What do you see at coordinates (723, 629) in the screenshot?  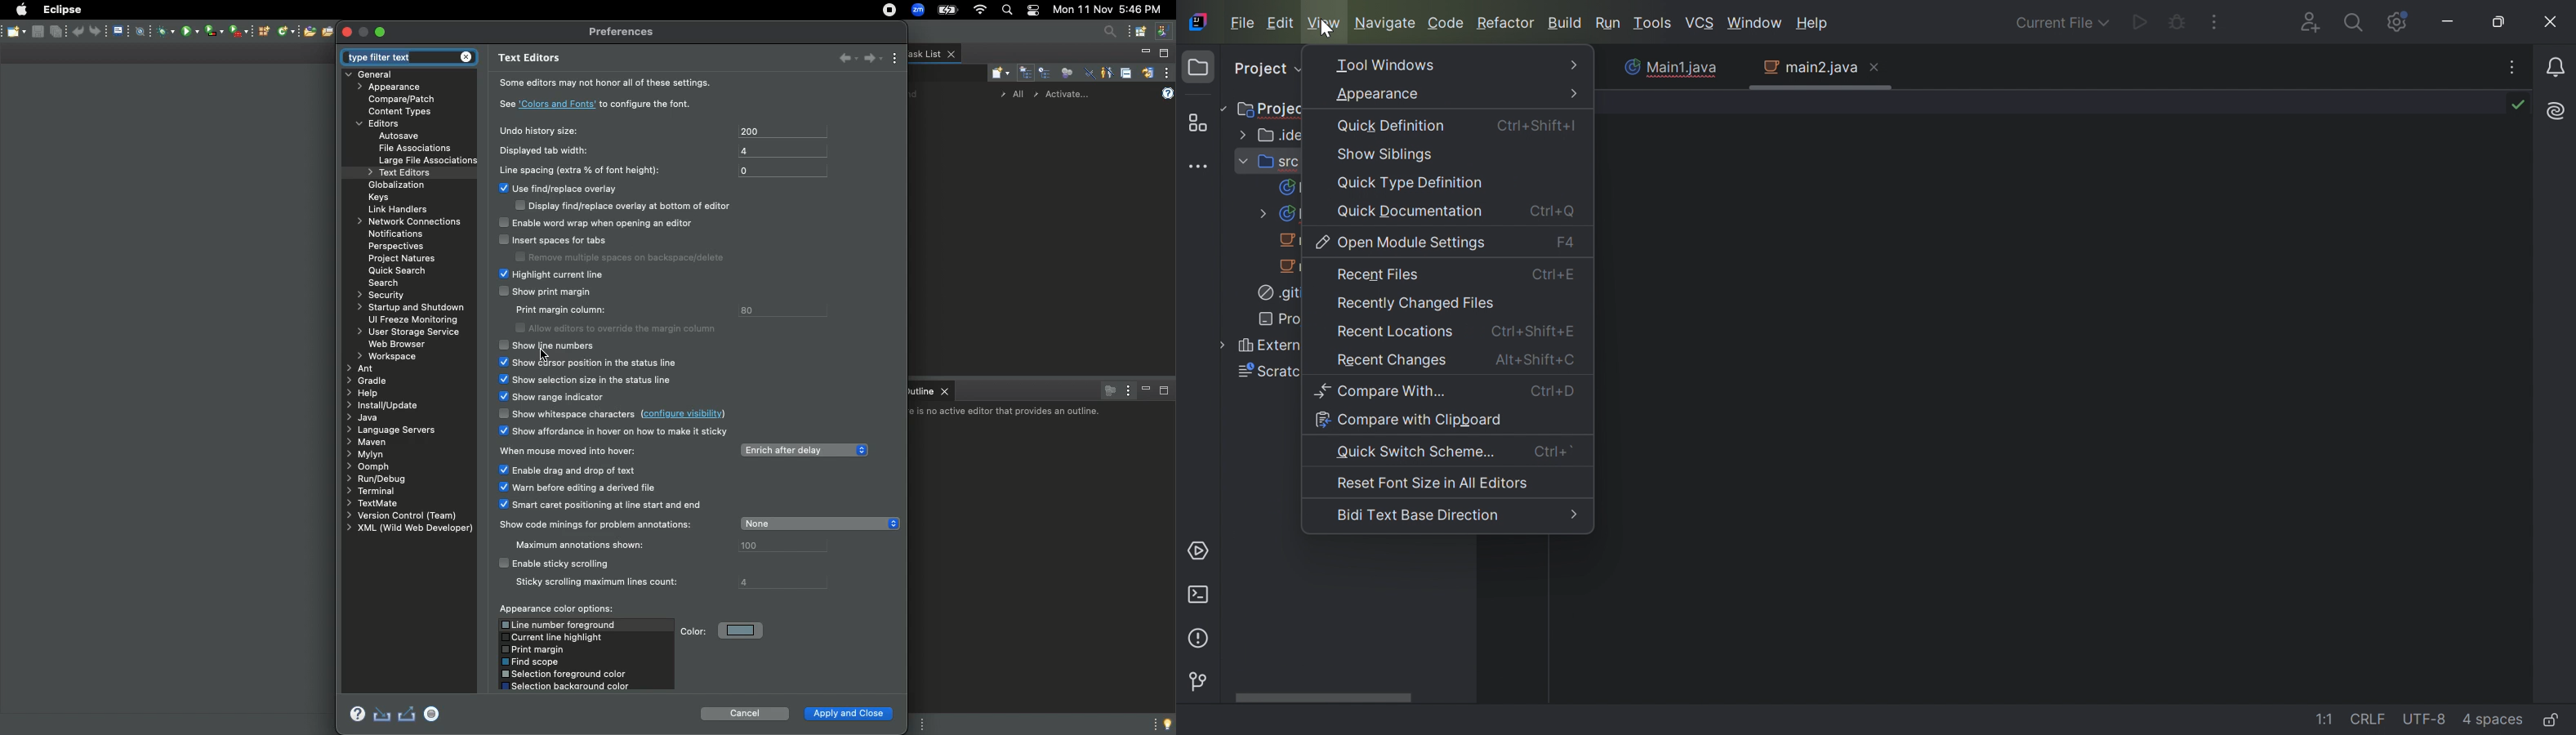 I see `Color` at bounding box center [723, 629].